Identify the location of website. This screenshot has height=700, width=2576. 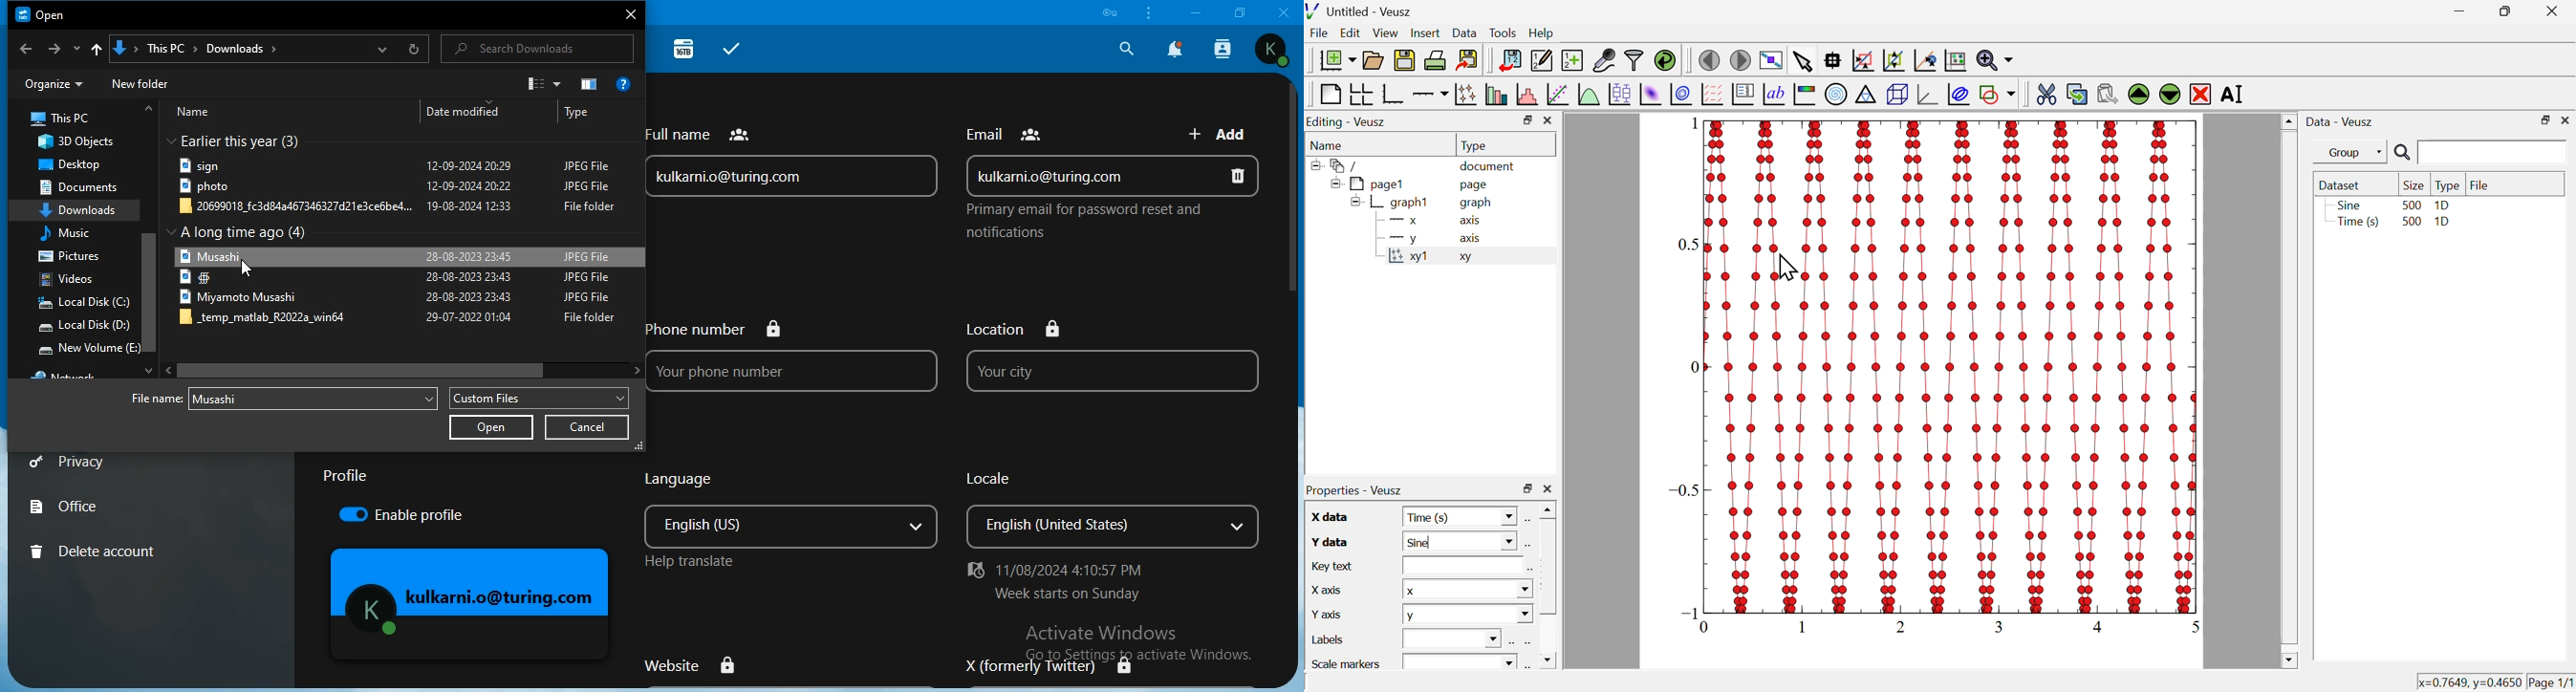
(699, 664).